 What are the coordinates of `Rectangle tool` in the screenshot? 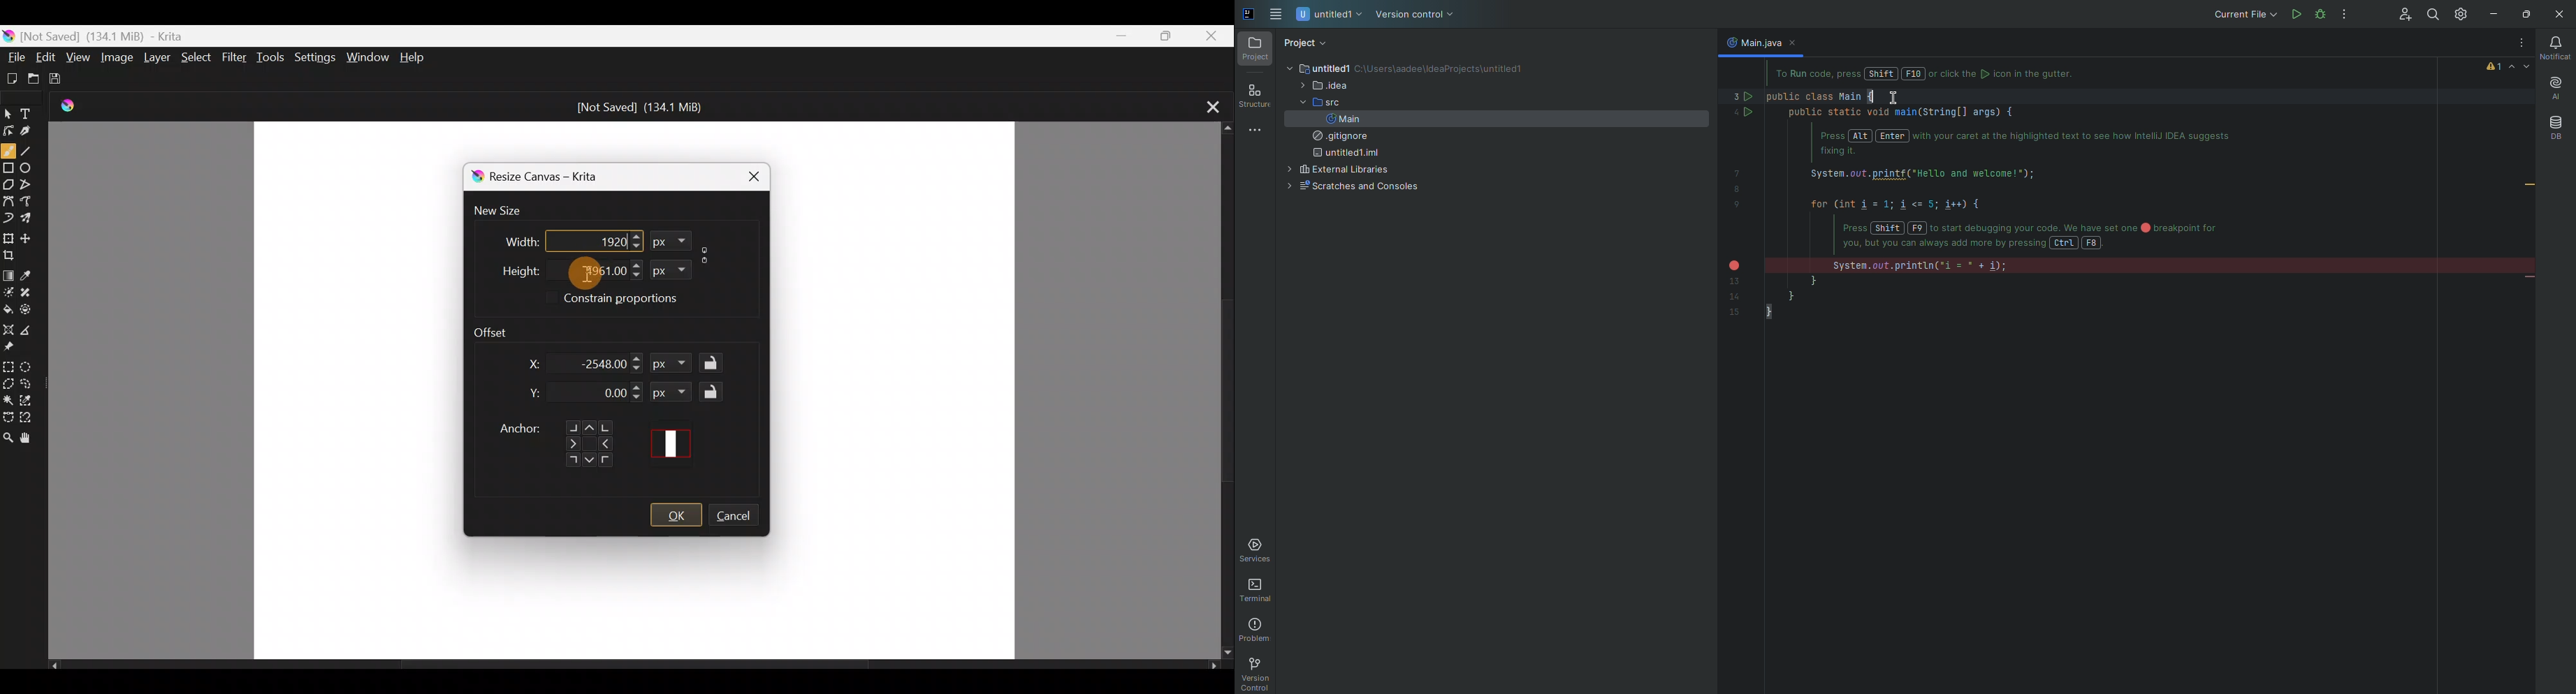 It's located at (9, 170).